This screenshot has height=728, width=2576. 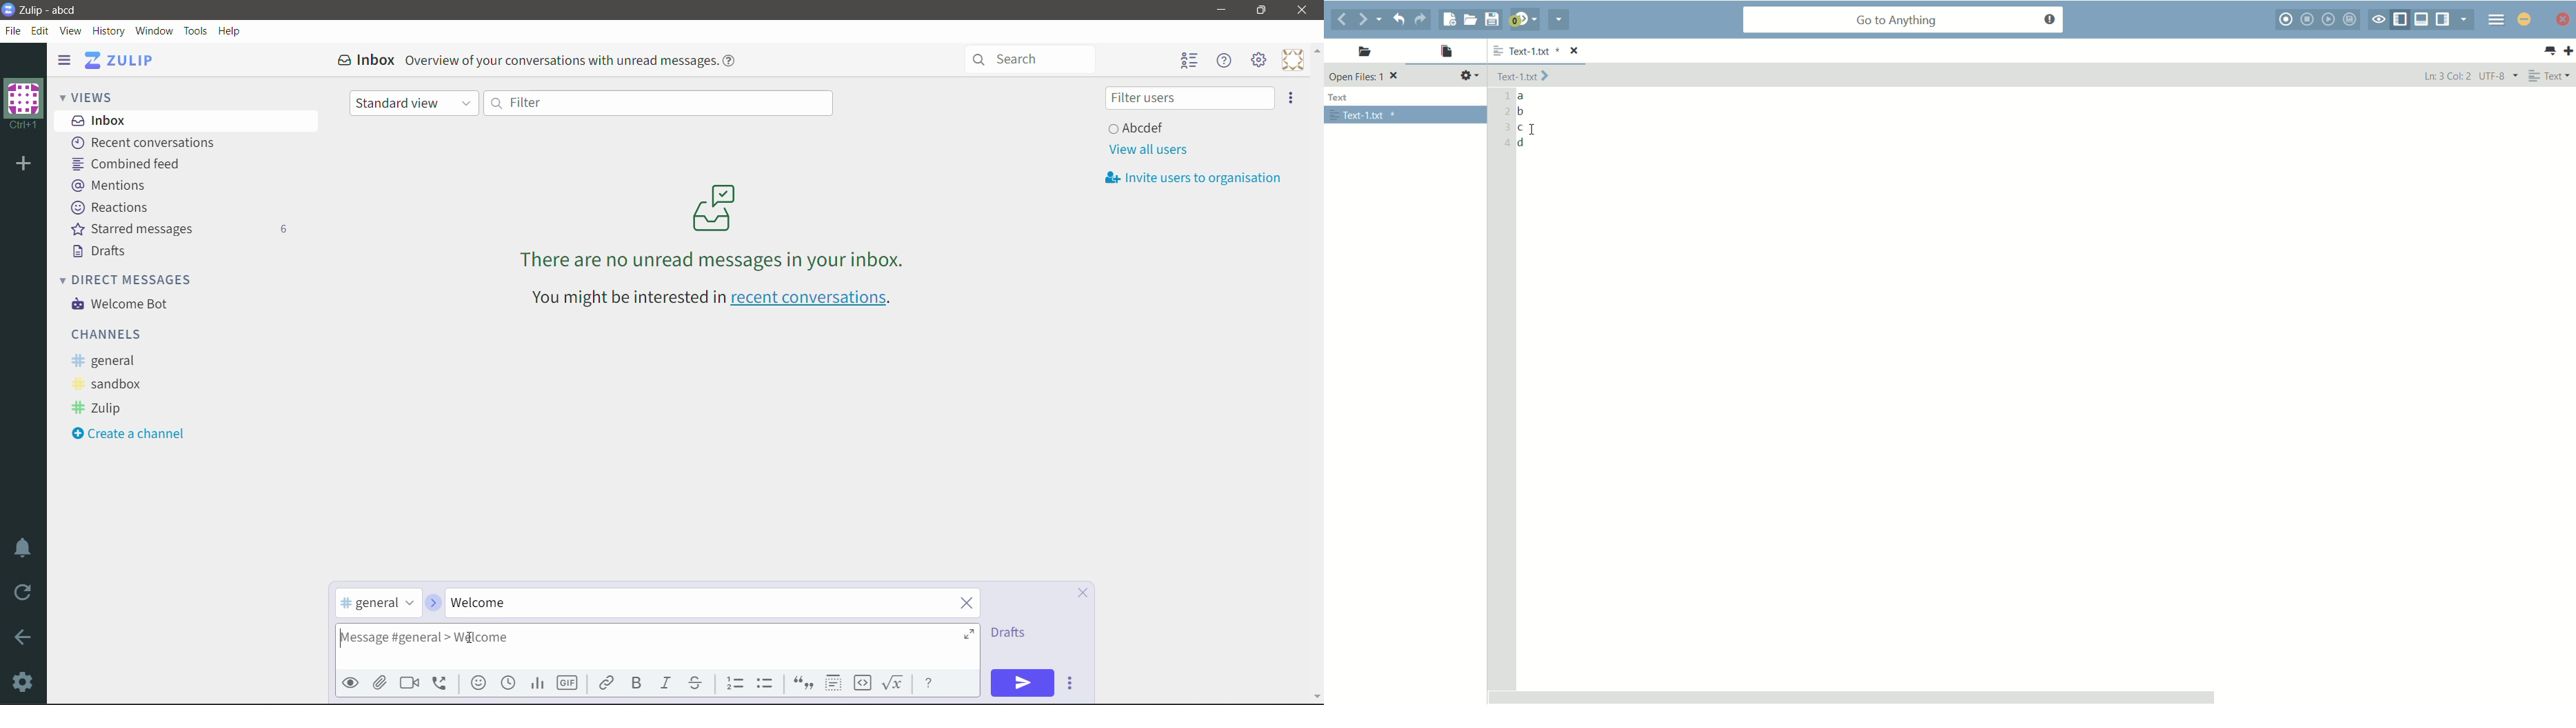 What do you see at coordinates (833, 684) in the screenshot?
I see `Spoiler` at bounding box center [833, 684].